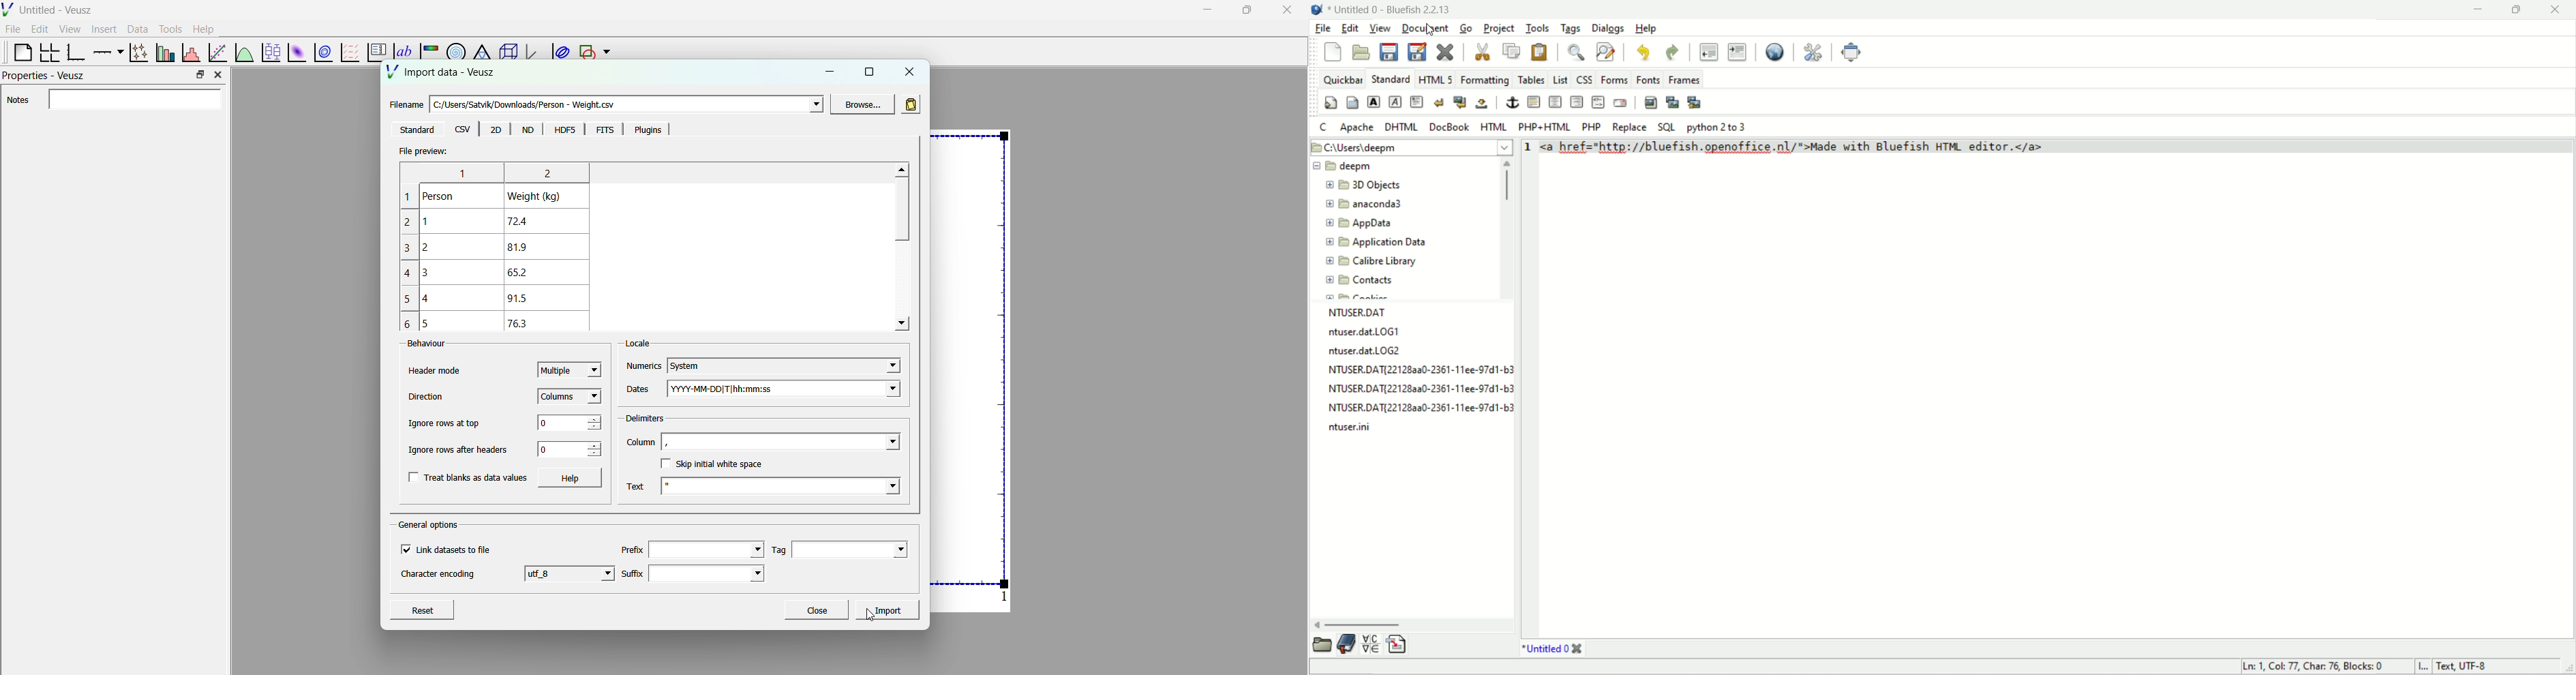  I want to click on PHP+HTML, so click(1546, 127).